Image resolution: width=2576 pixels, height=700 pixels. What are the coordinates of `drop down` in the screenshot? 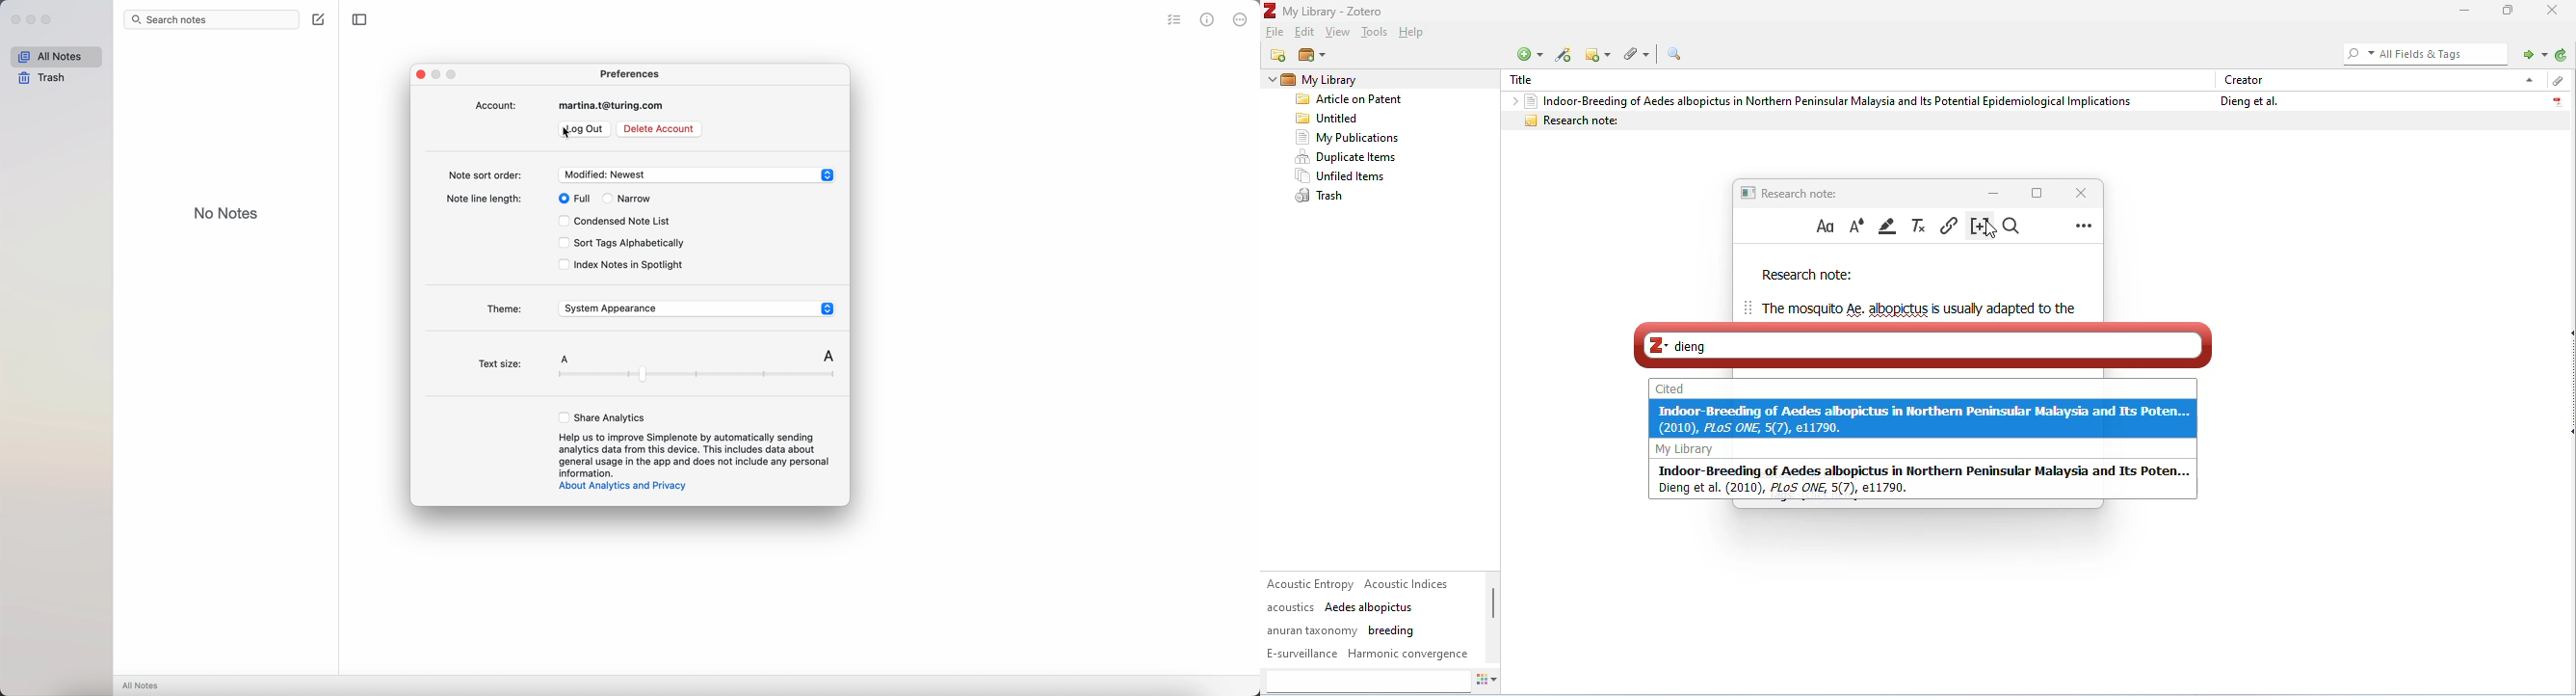 It's located at (1270, 80).